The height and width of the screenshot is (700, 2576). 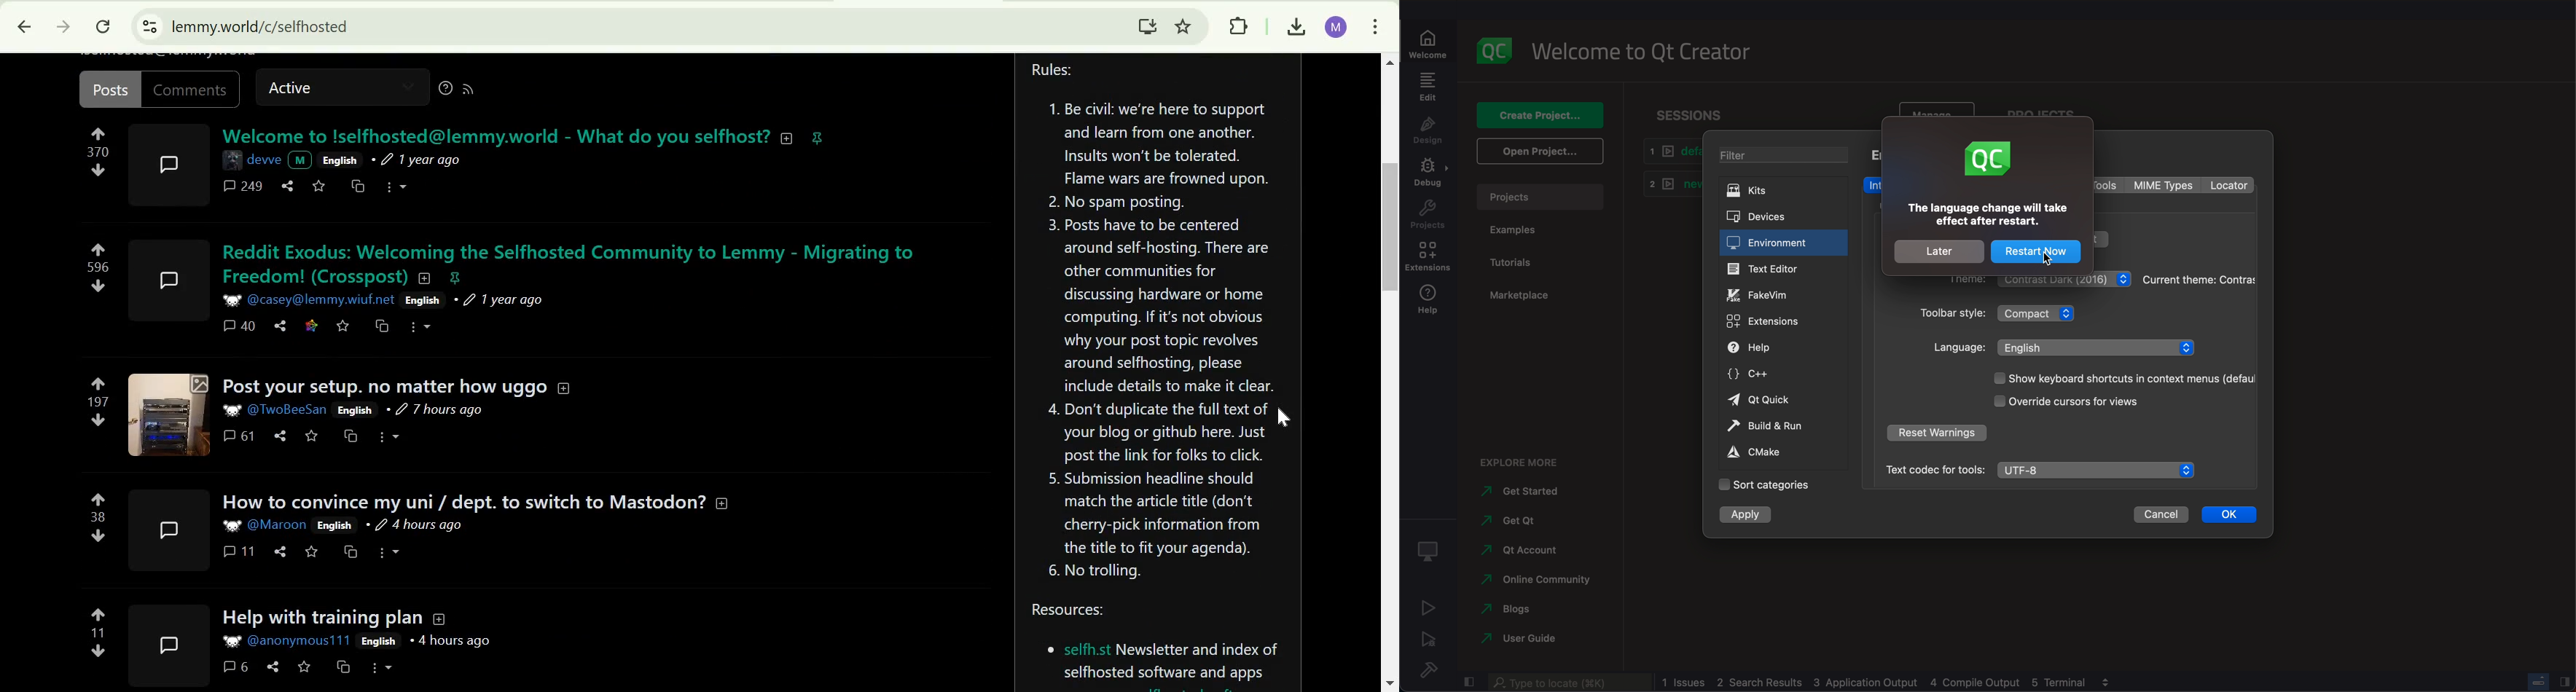 I want to click on collapse, so click(x=791, y=138).